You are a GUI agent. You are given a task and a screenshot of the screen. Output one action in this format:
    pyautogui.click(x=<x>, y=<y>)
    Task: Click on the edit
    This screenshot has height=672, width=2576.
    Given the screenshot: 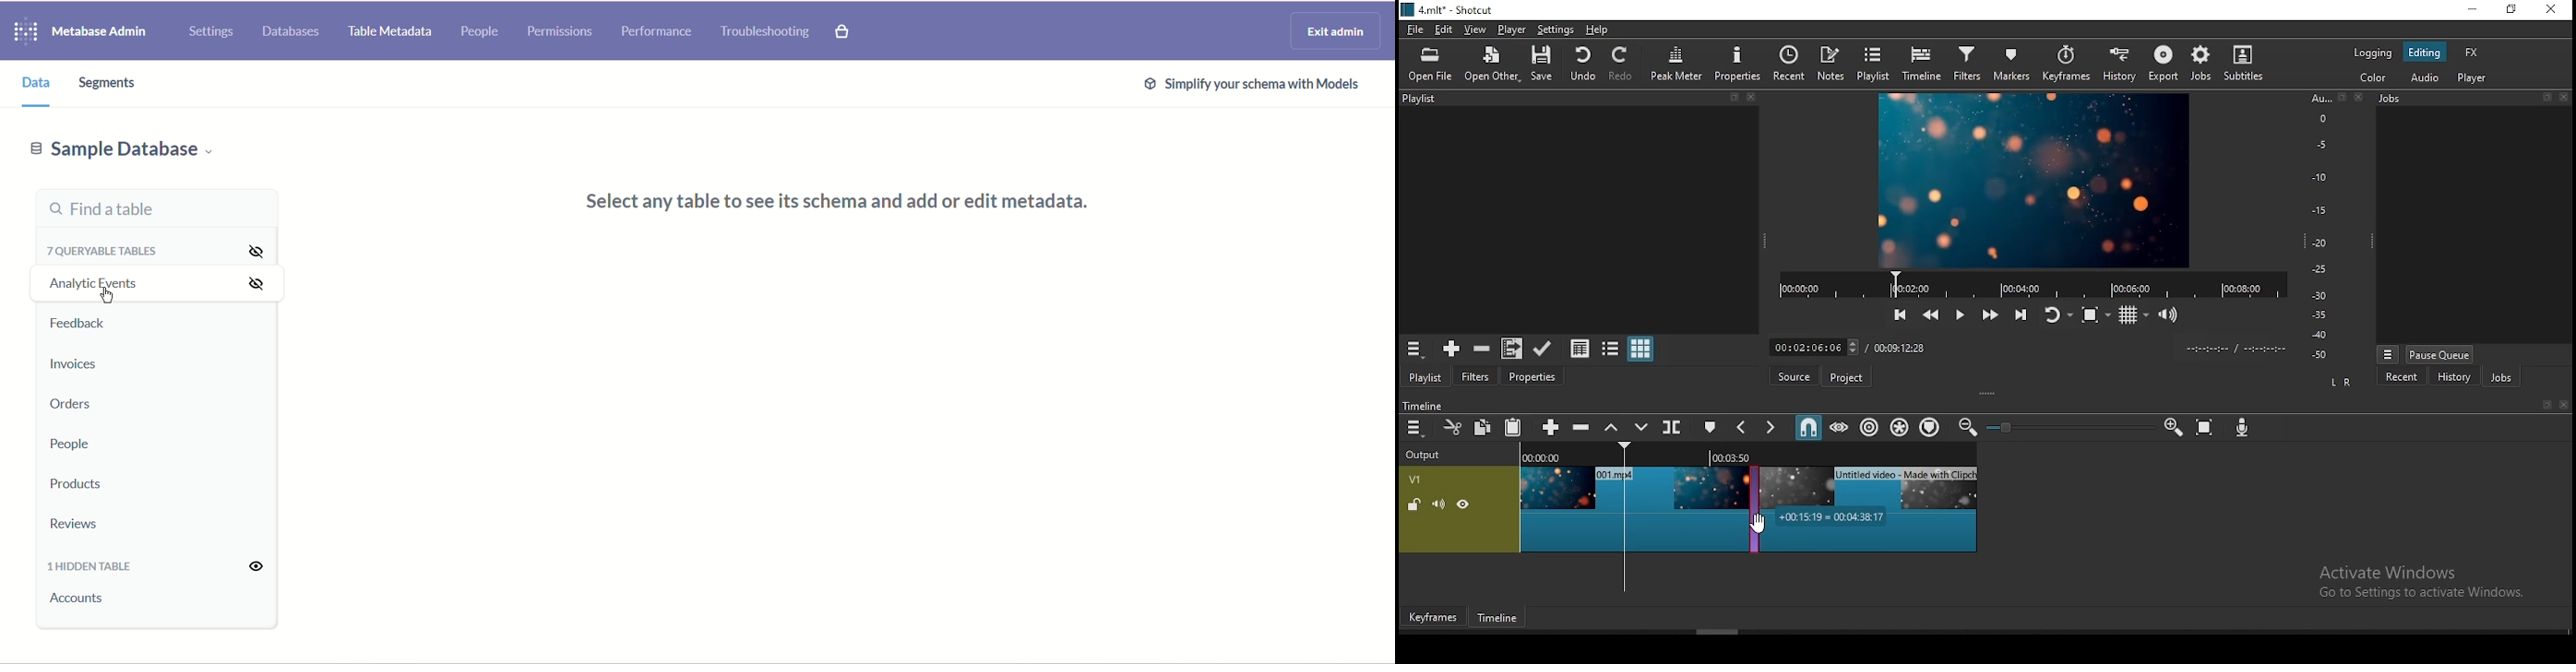 What is the action you would take?
    pyautogui.click(x=1447, y=29)
    